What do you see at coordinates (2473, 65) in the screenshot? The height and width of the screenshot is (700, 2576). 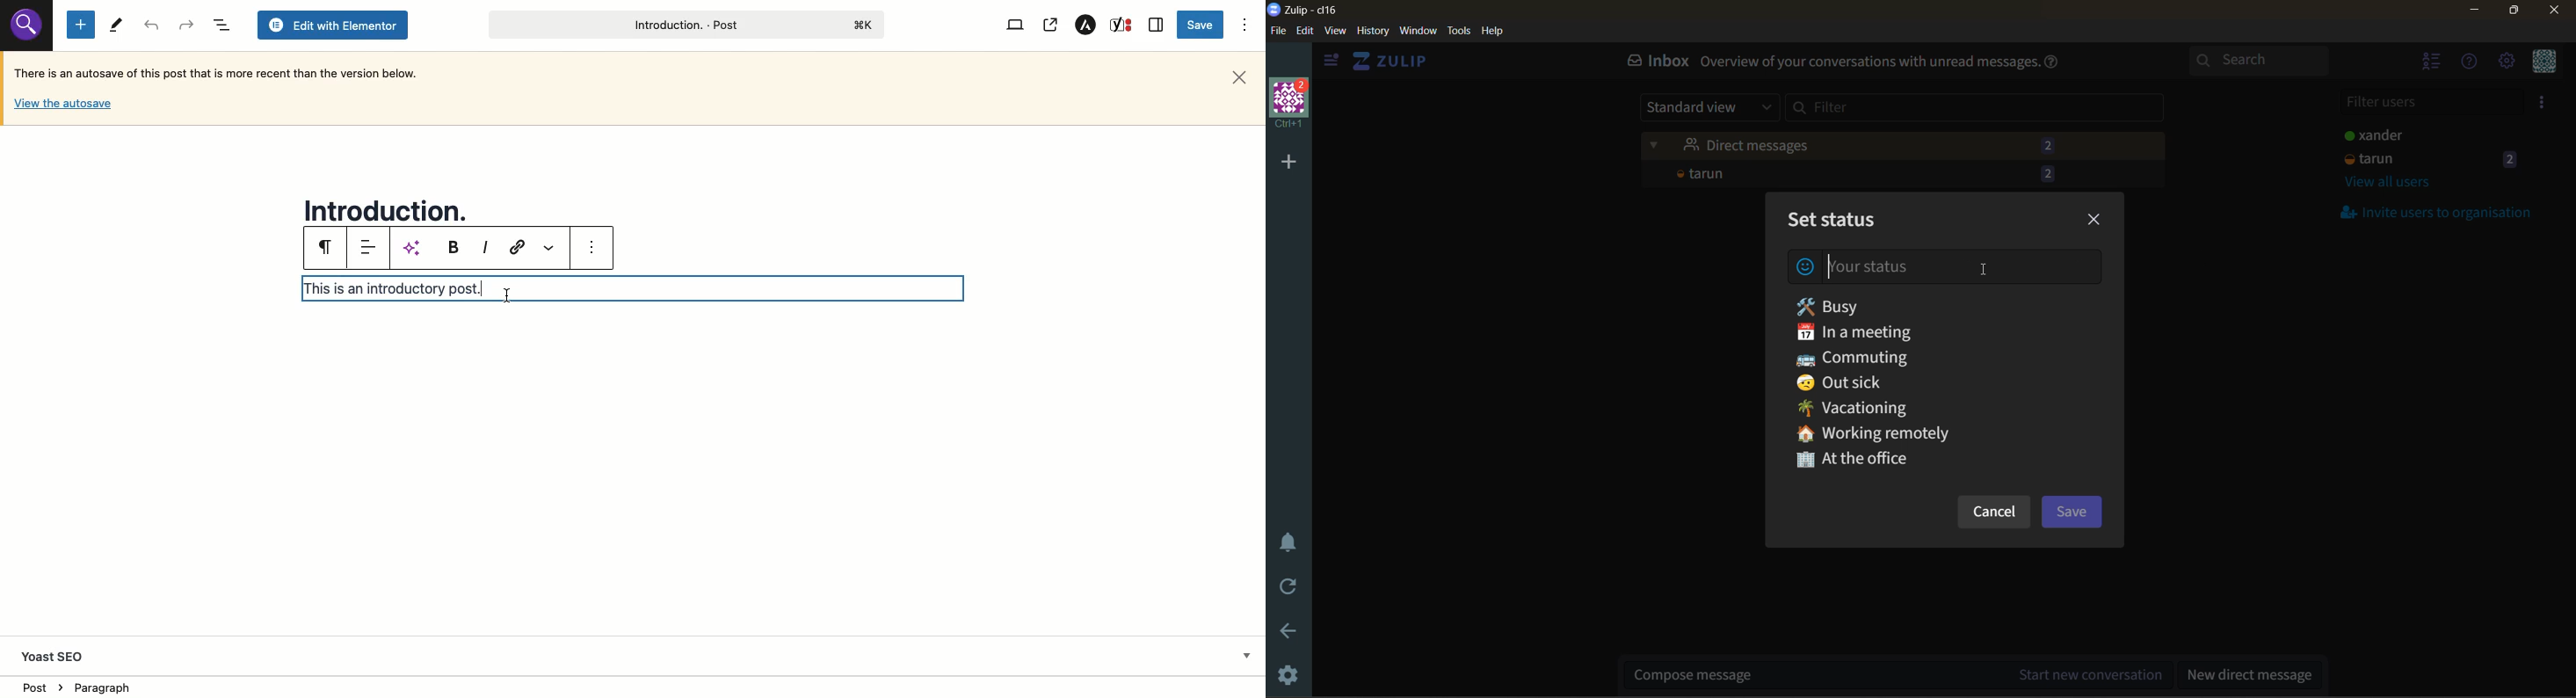 I see `help menu` at bounding box center [2473, 65].